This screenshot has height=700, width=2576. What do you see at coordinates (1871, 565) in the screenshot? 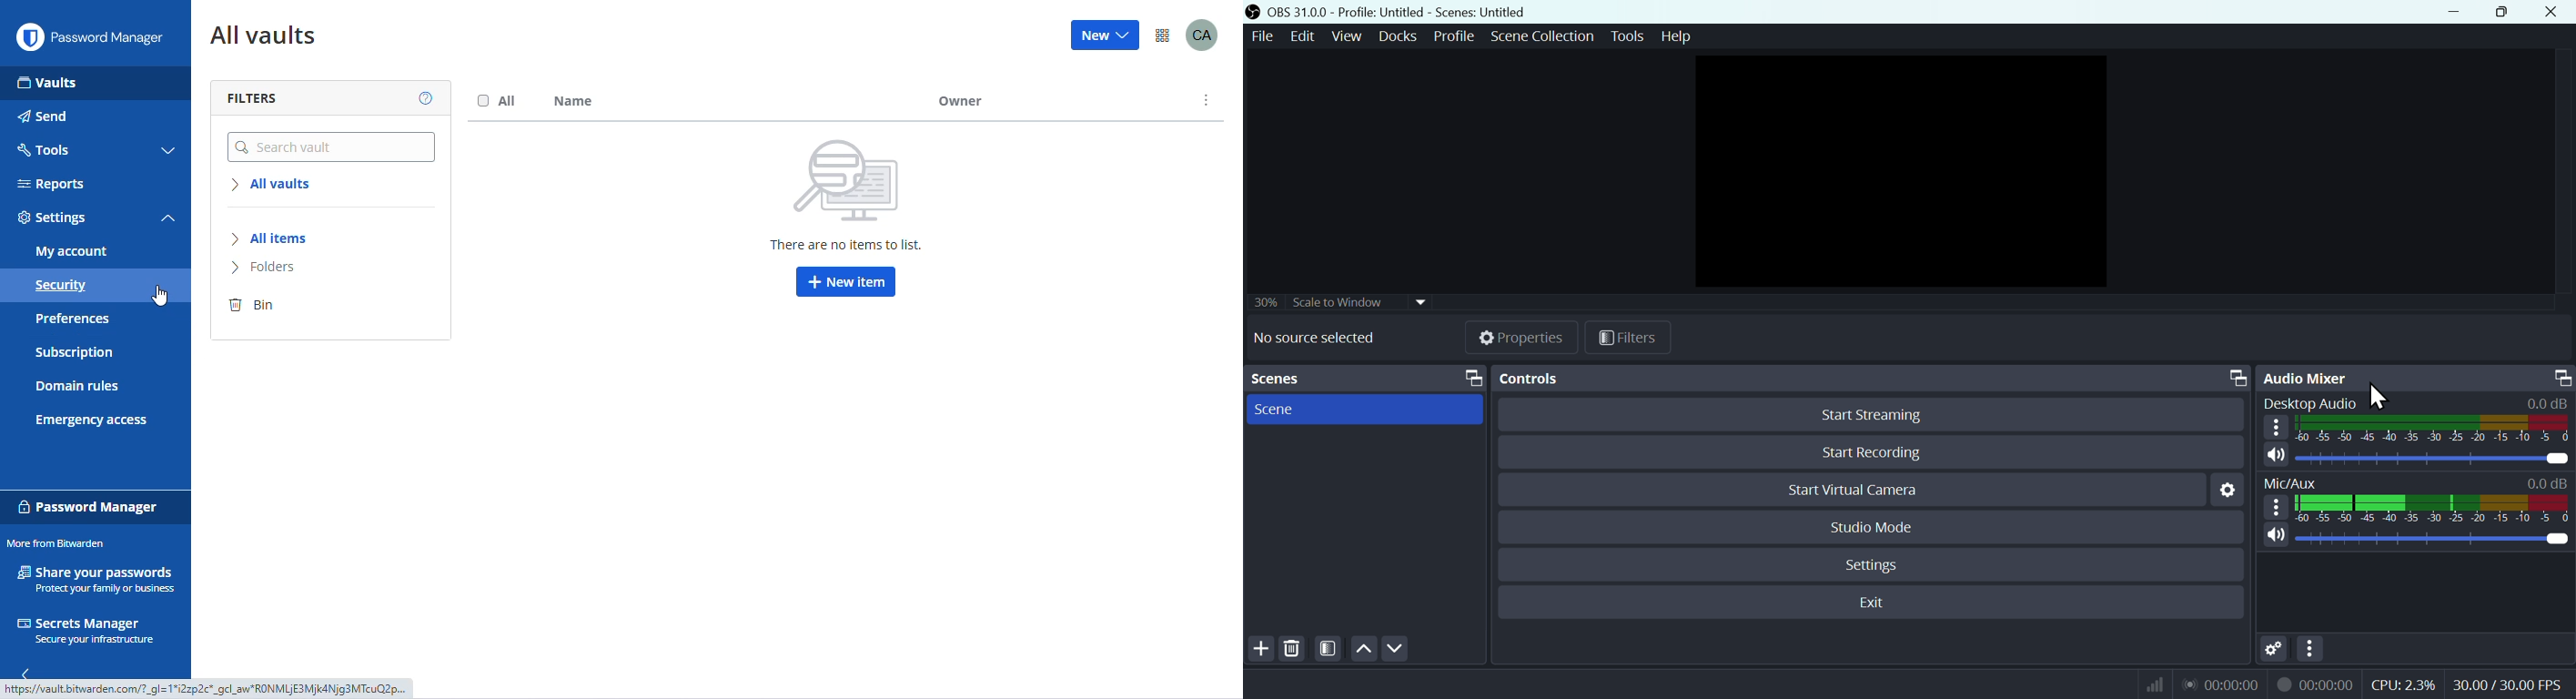
I see `Settings` at bounding box center [1871, 565].